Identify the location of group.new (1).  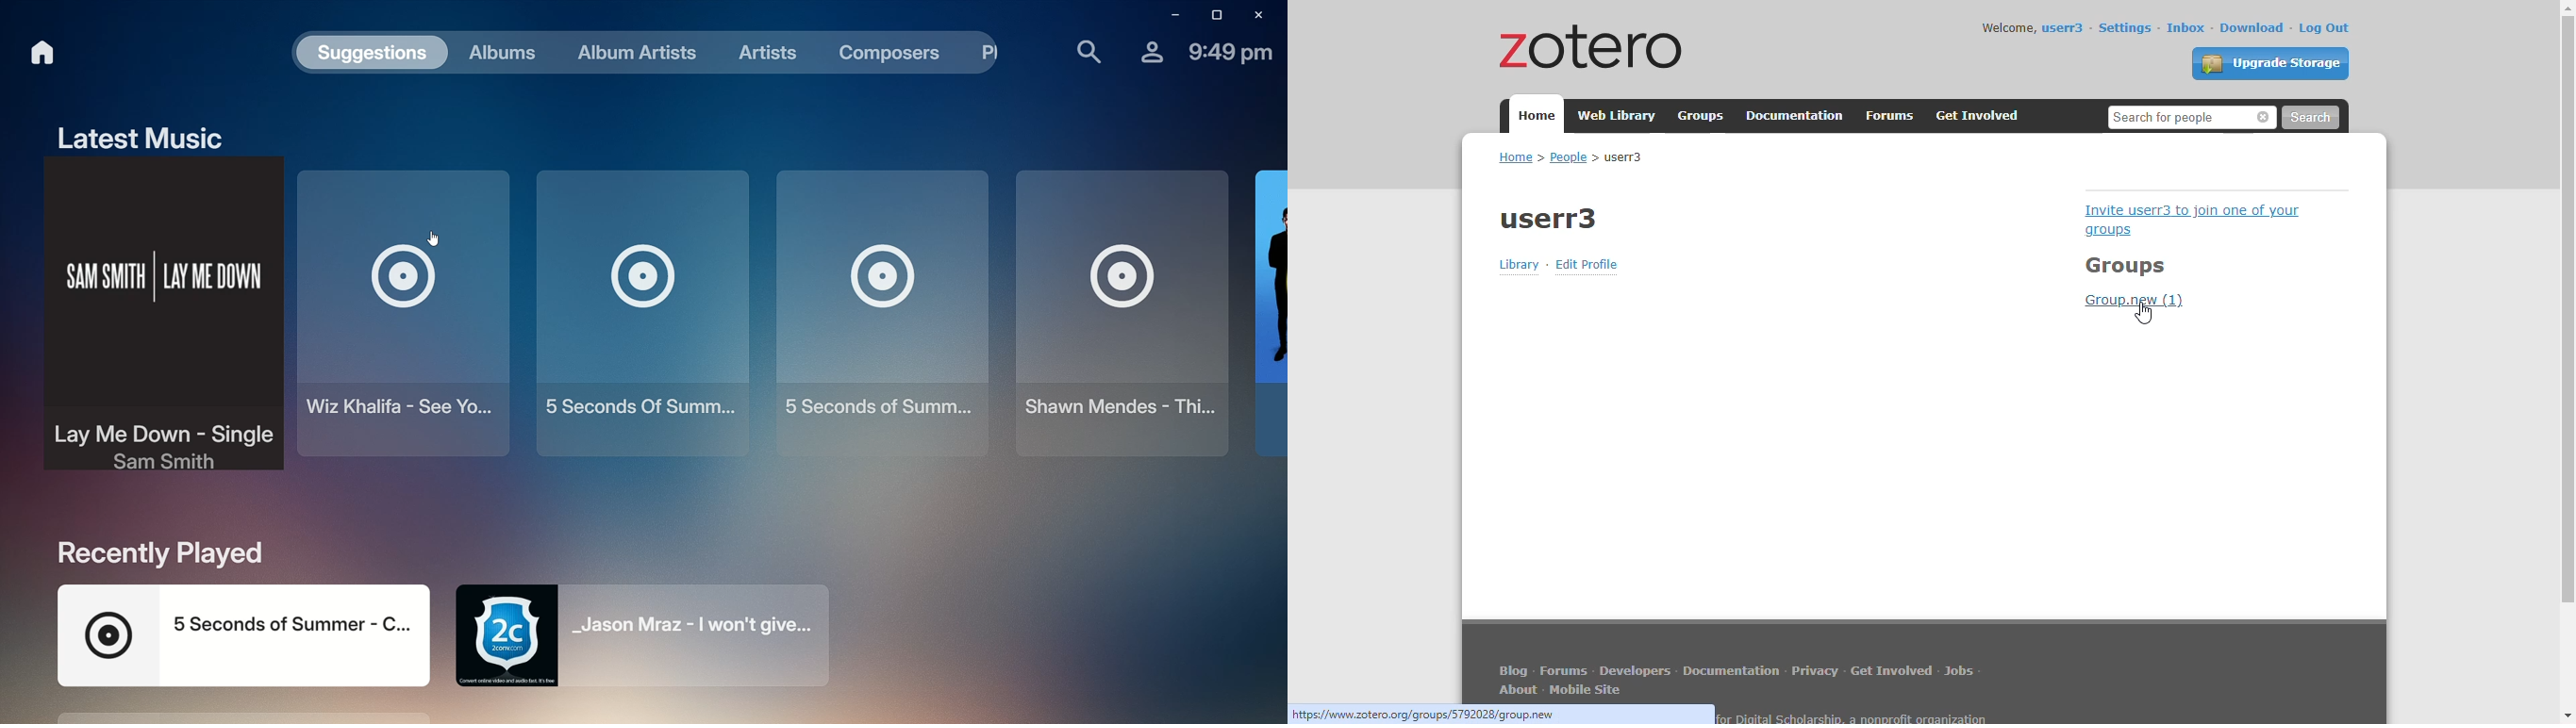
(2135, 300).